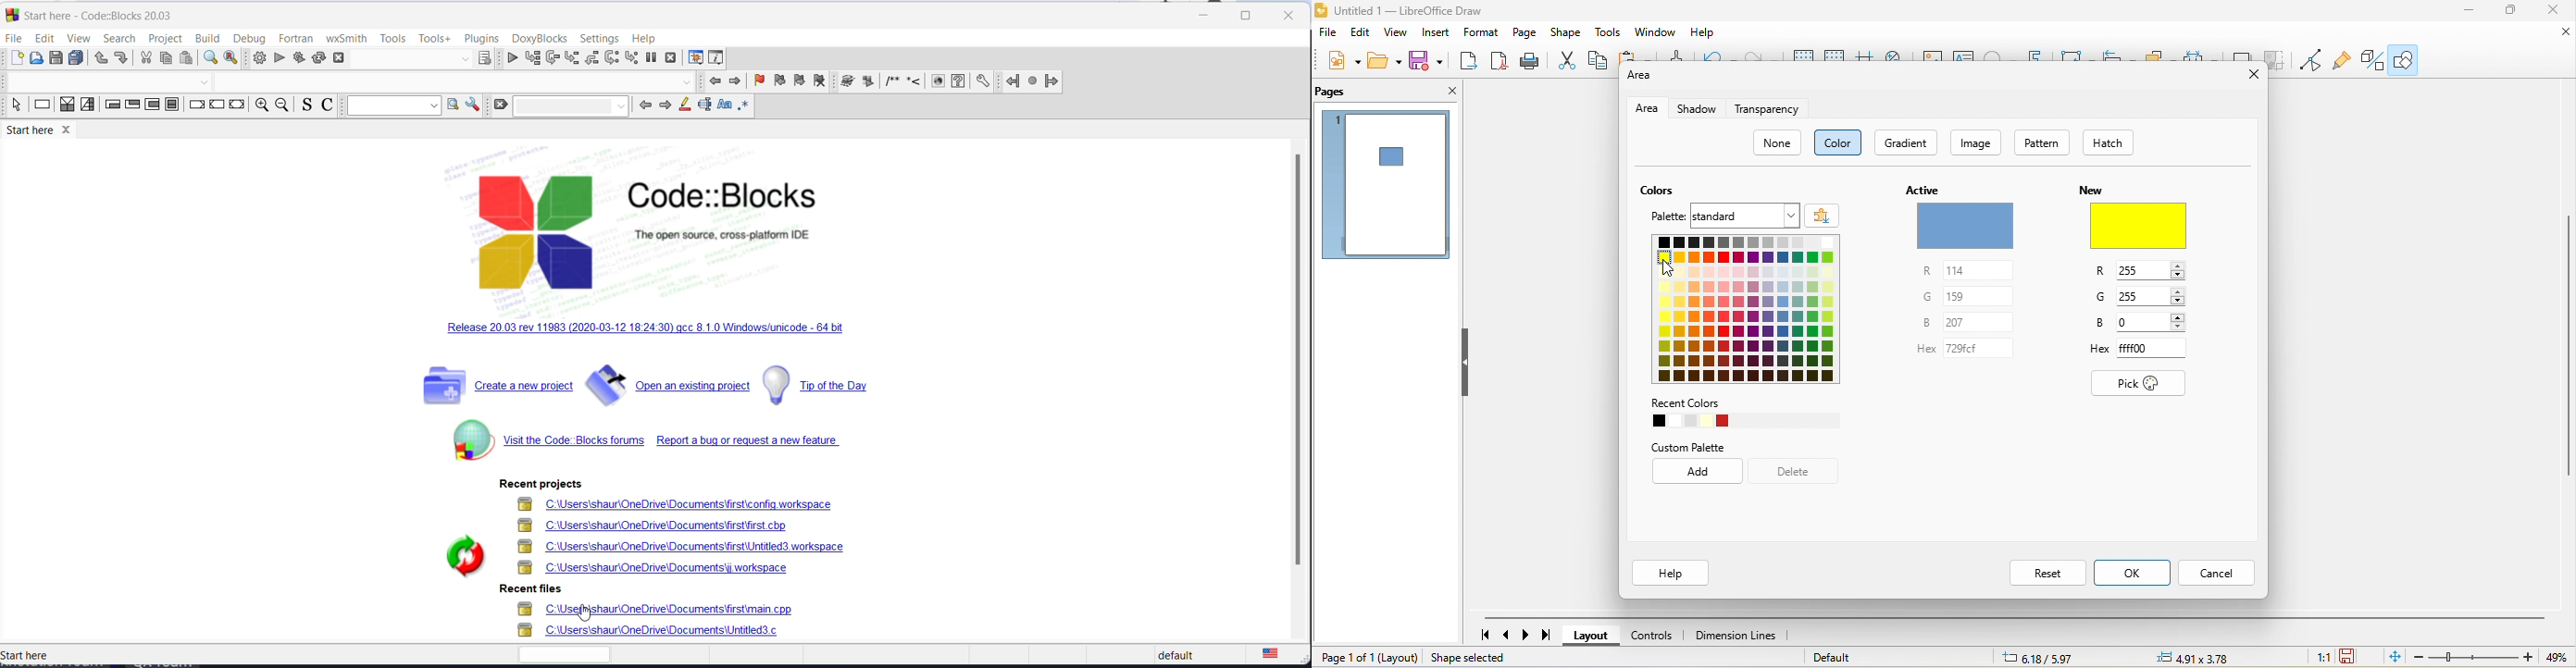  What do you see at coordinates (1362, 33) in the screenshot?
I see `edit` at bounding box center [1362, 33].